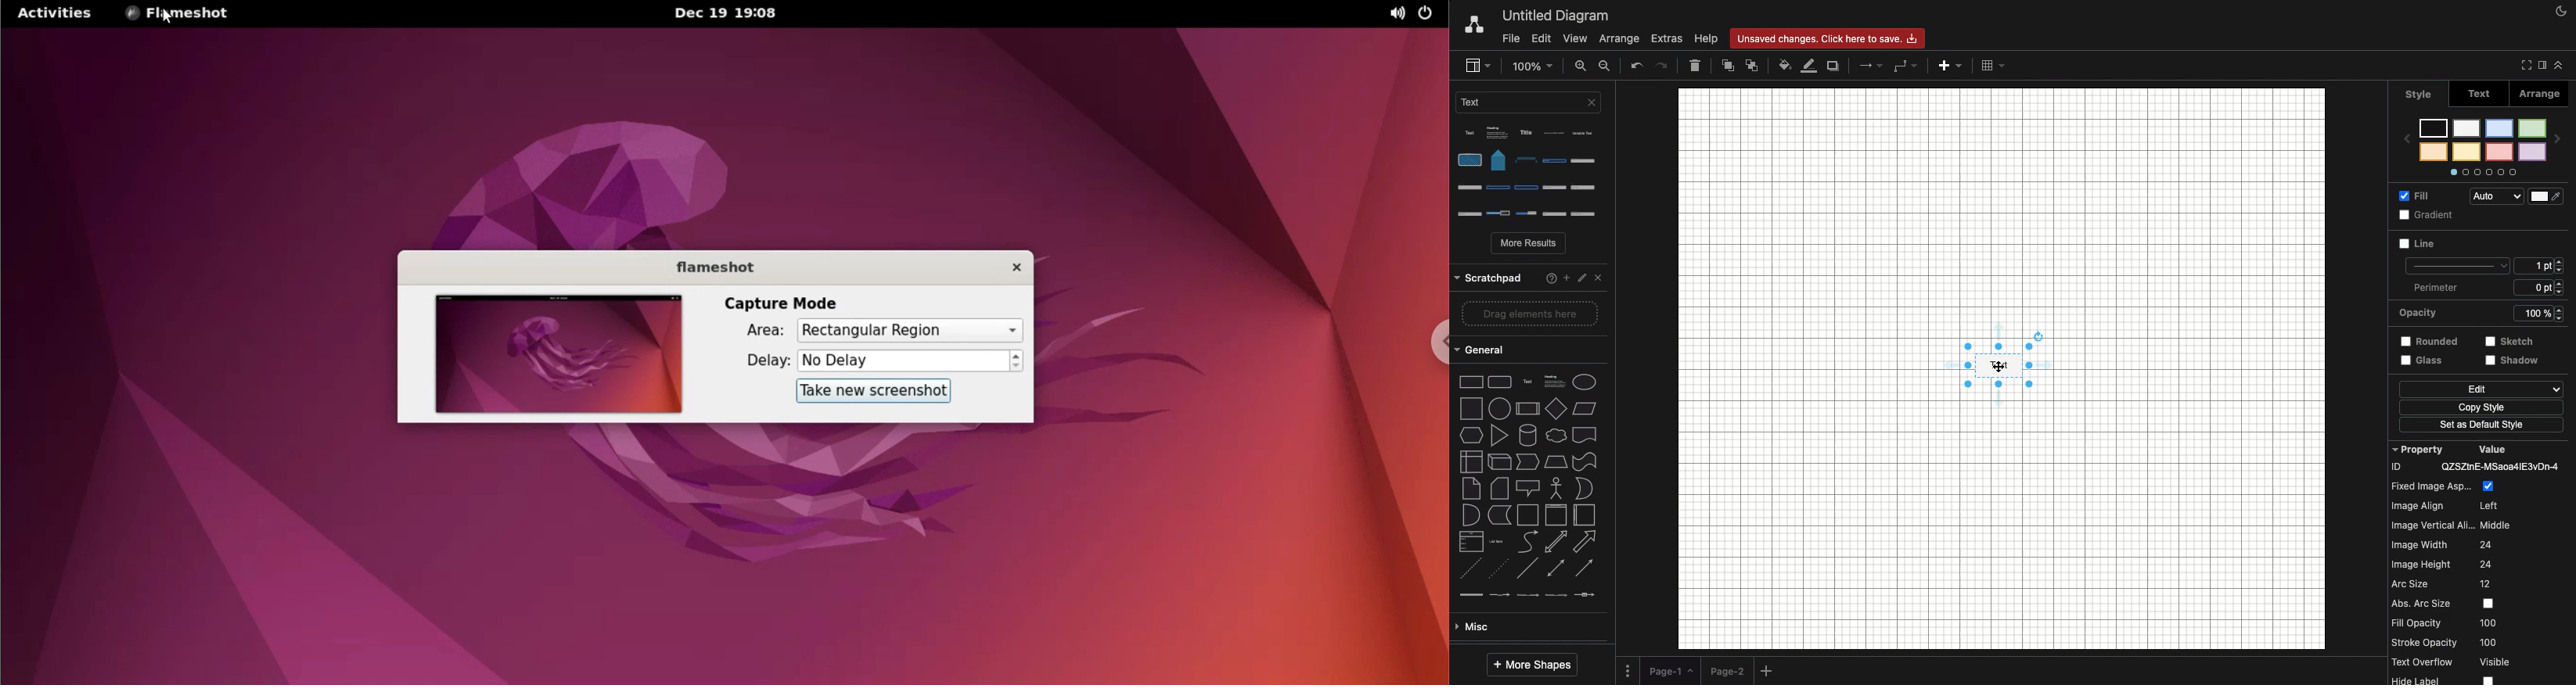 Image resolution: width=2576 pixels, height=700 pixels. Describe the element at coordinates (1529, 319) in the screenshot. I see `2d shapes` at that location.